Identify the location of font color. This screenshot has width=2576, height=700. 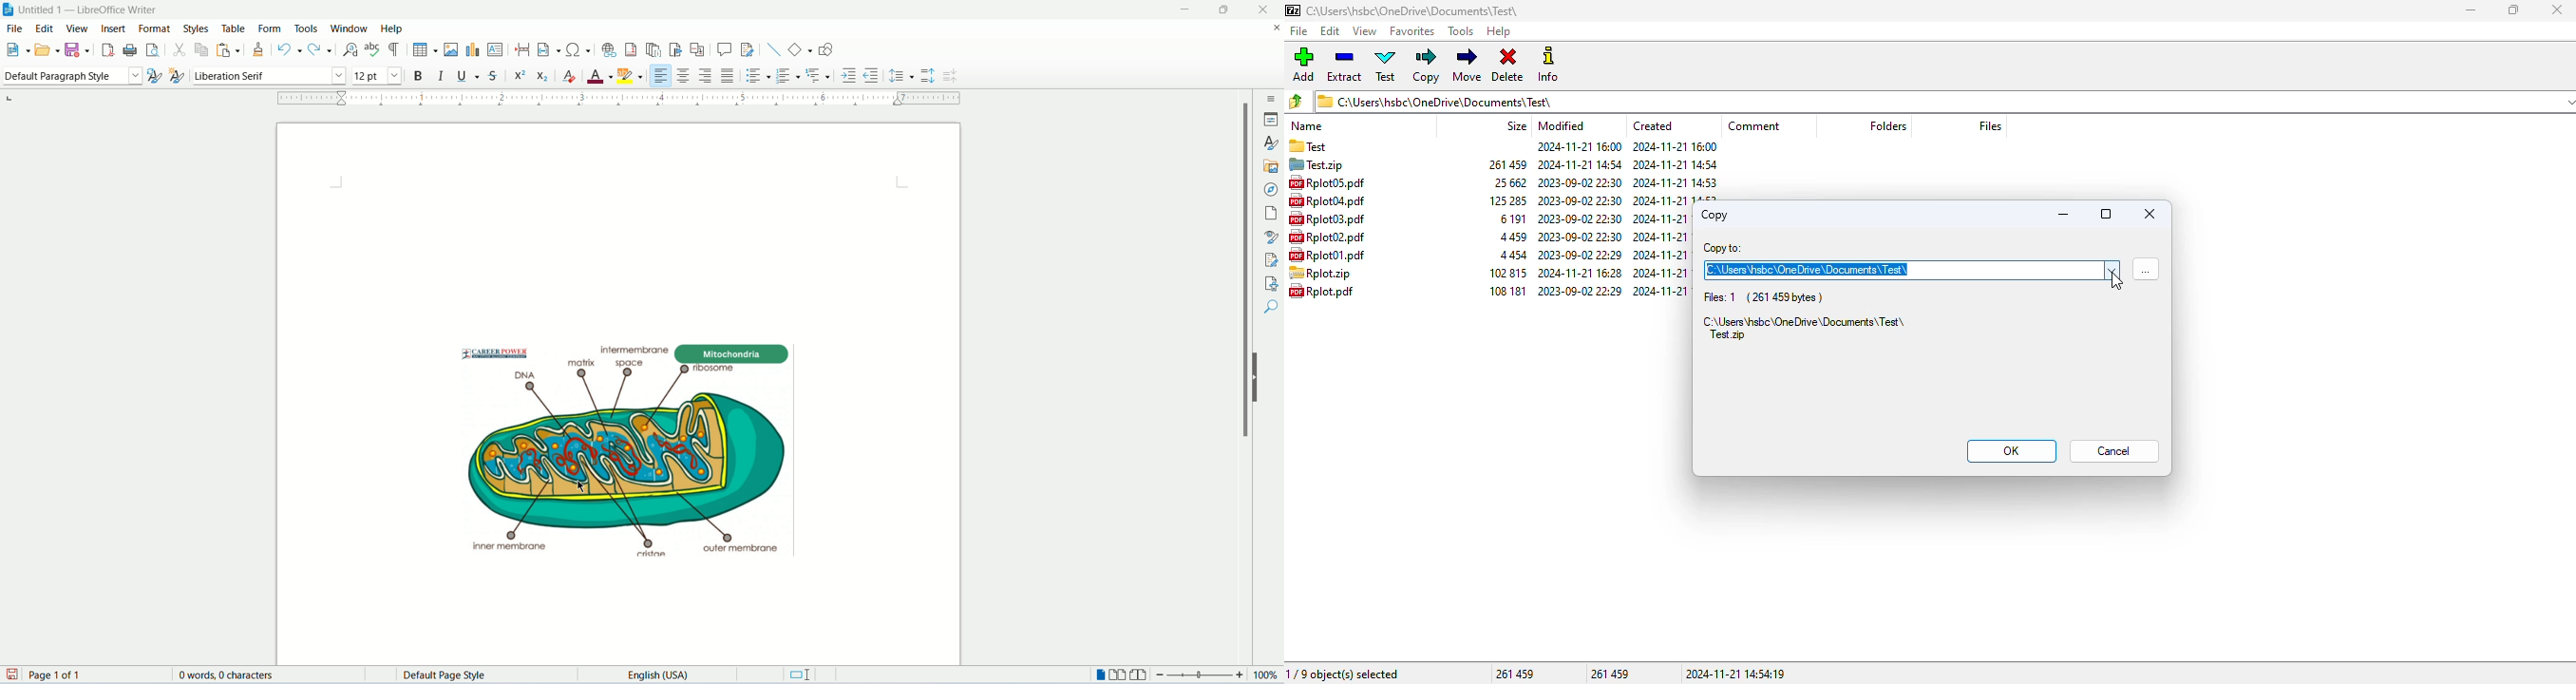
(375, 76).